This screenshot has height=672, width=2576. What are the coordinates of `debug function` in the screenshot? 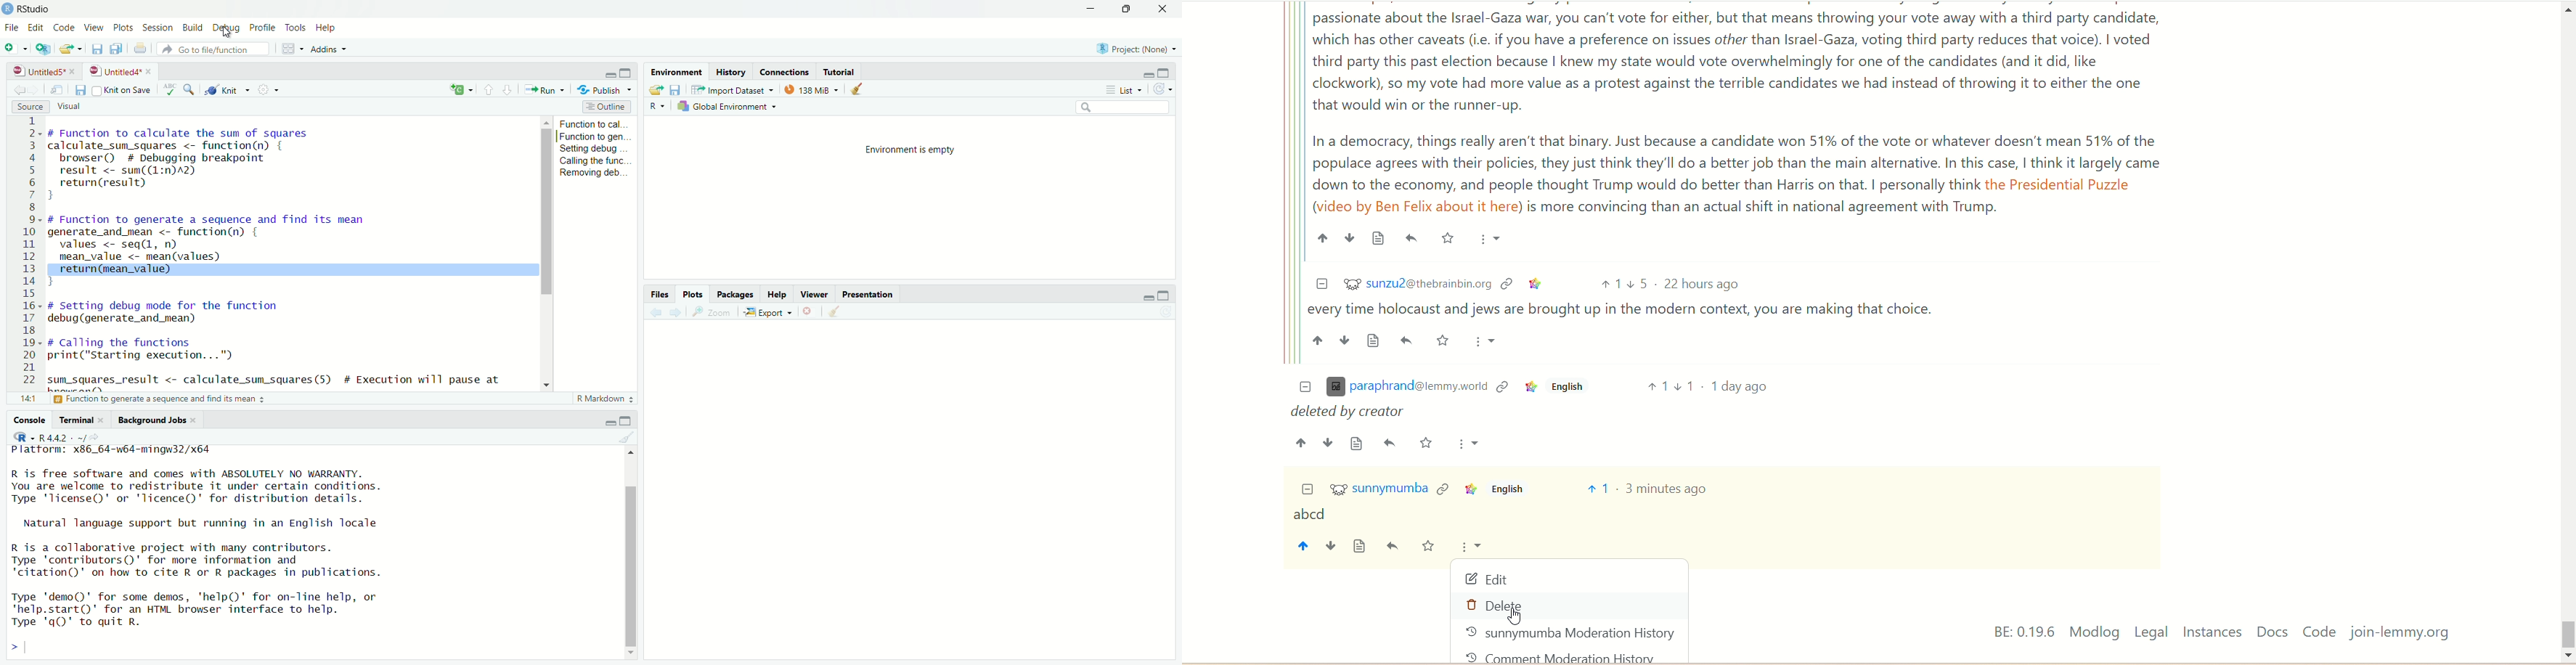 It's located at (184, 313).